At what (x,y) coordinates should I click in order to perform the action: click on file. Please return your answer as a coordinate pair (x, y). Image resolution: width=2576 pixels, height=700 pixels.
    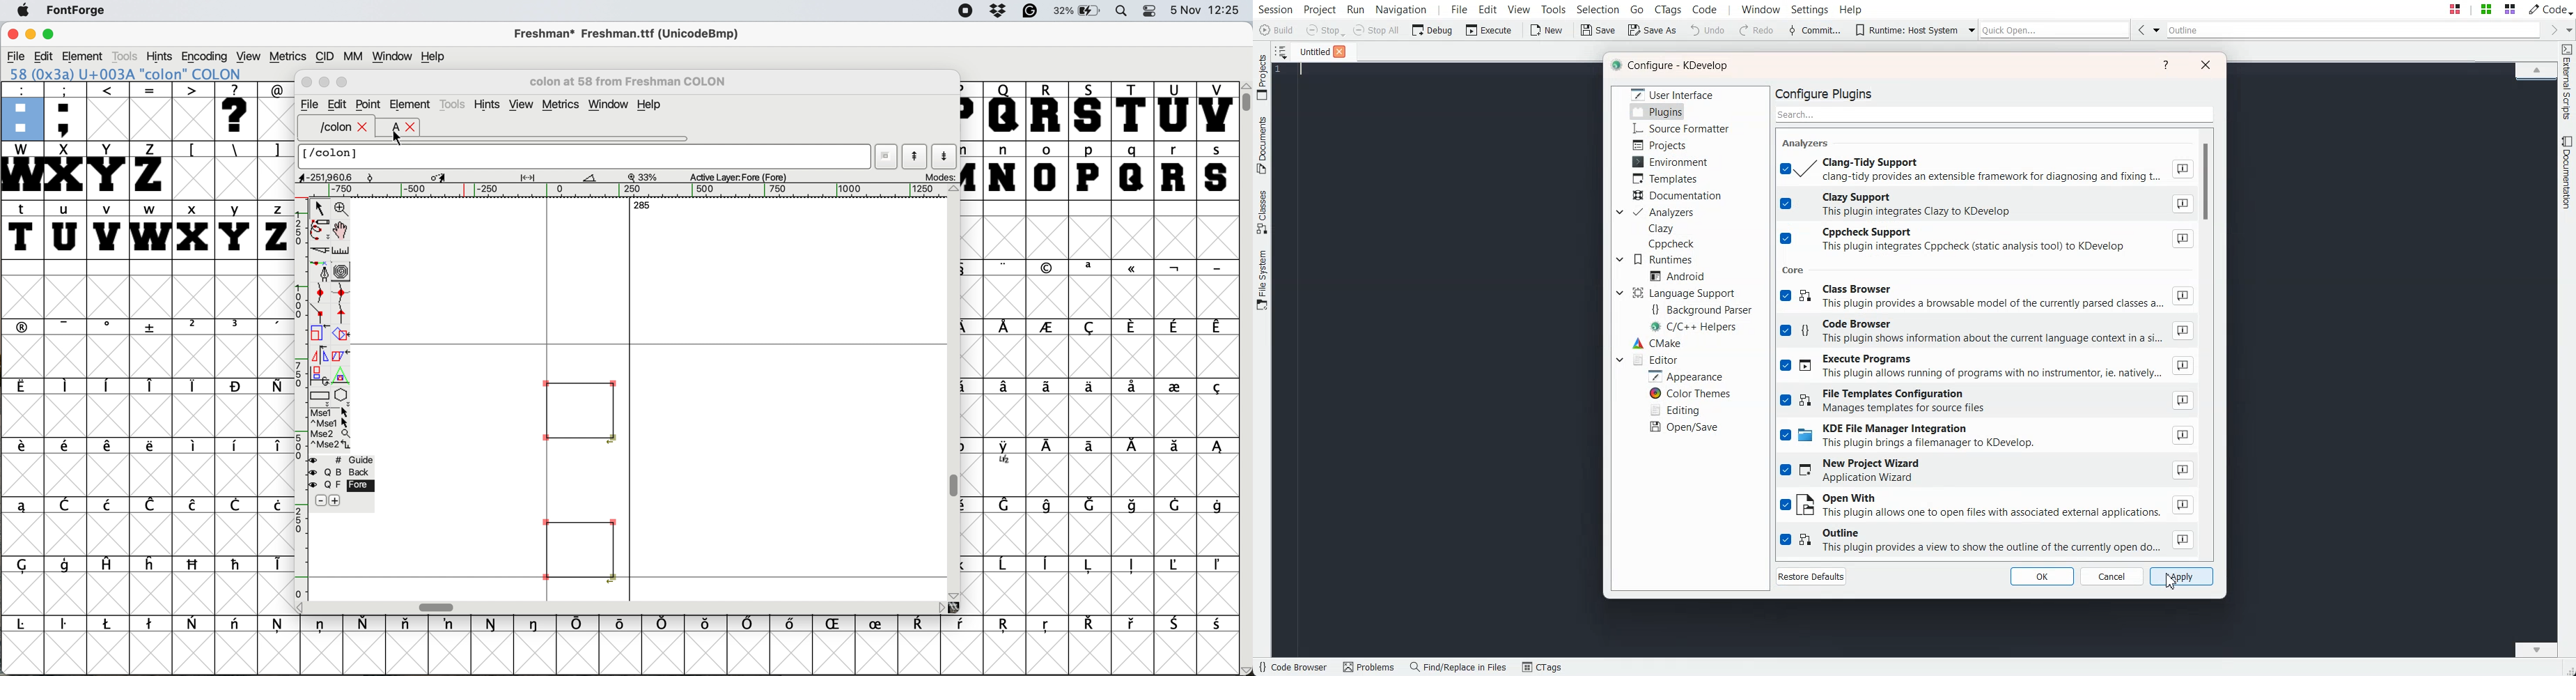
    Looking at the image, I should click on (14, 55).